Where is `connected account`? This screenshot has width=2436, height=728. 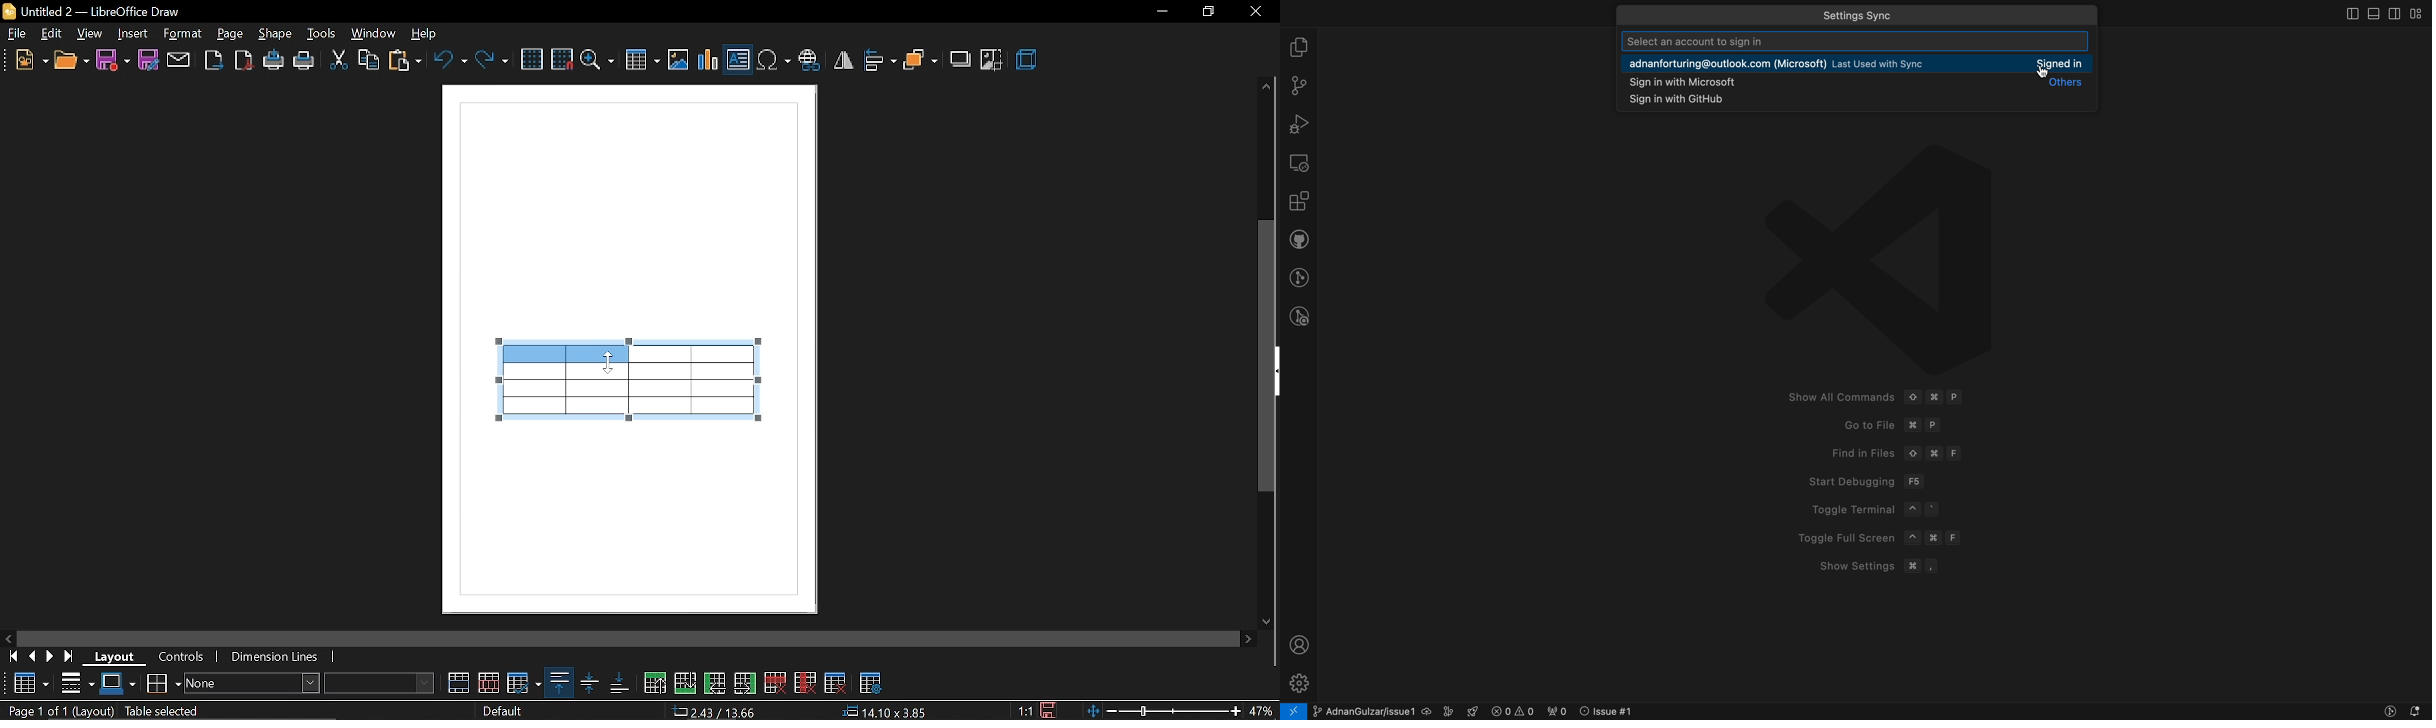
connected account is located at coordinates (1855, 62).